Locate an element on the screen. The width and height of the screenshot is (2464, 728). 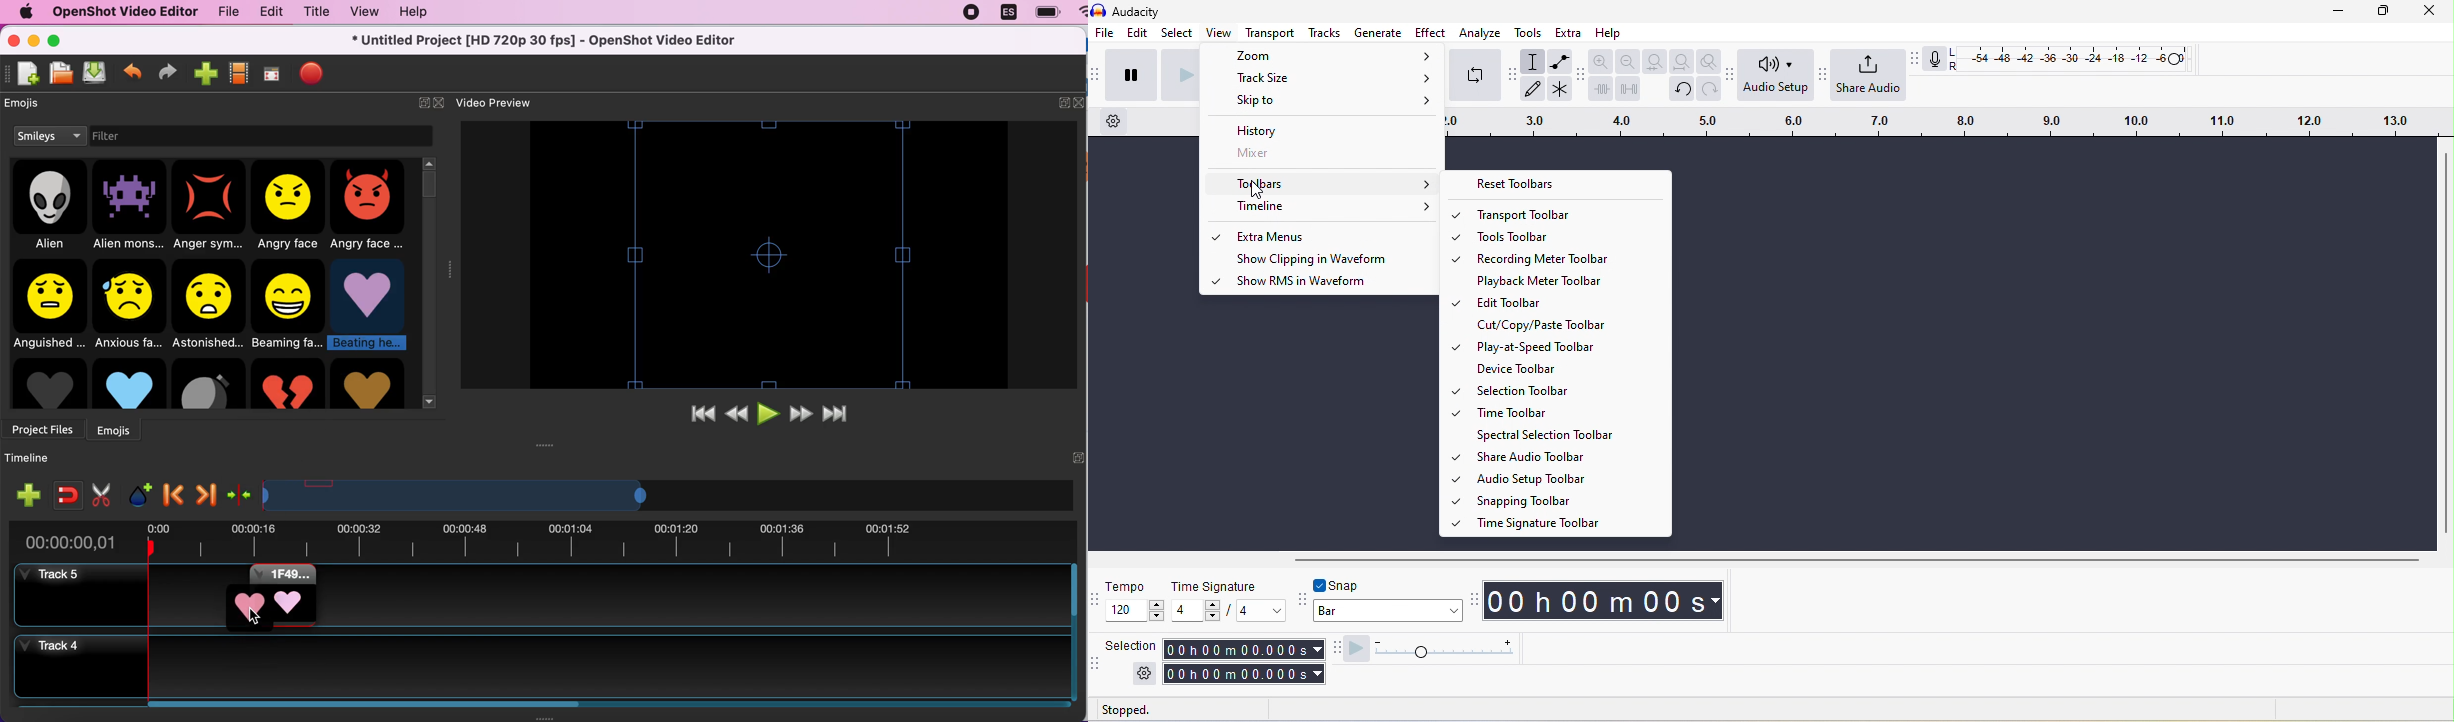
track 5 is located at coordinates (57, 575).